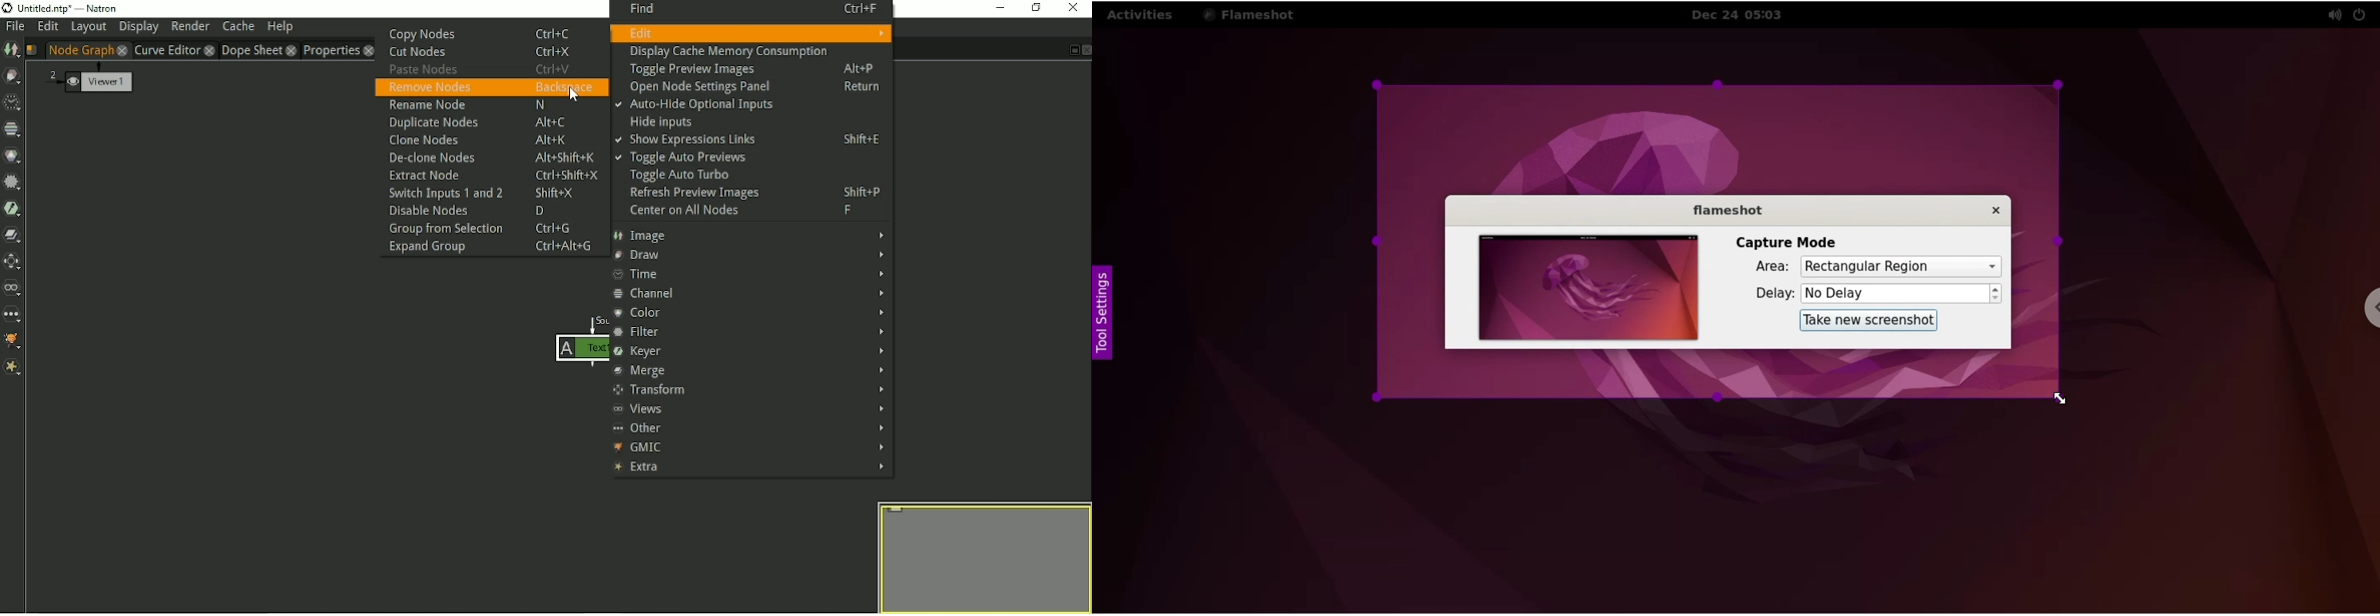 Image resolution: width=2380 pixels, height=616 pixels. Describe the element at coordinates (749, 391) in the screenshot. I see `Transform` at that location.